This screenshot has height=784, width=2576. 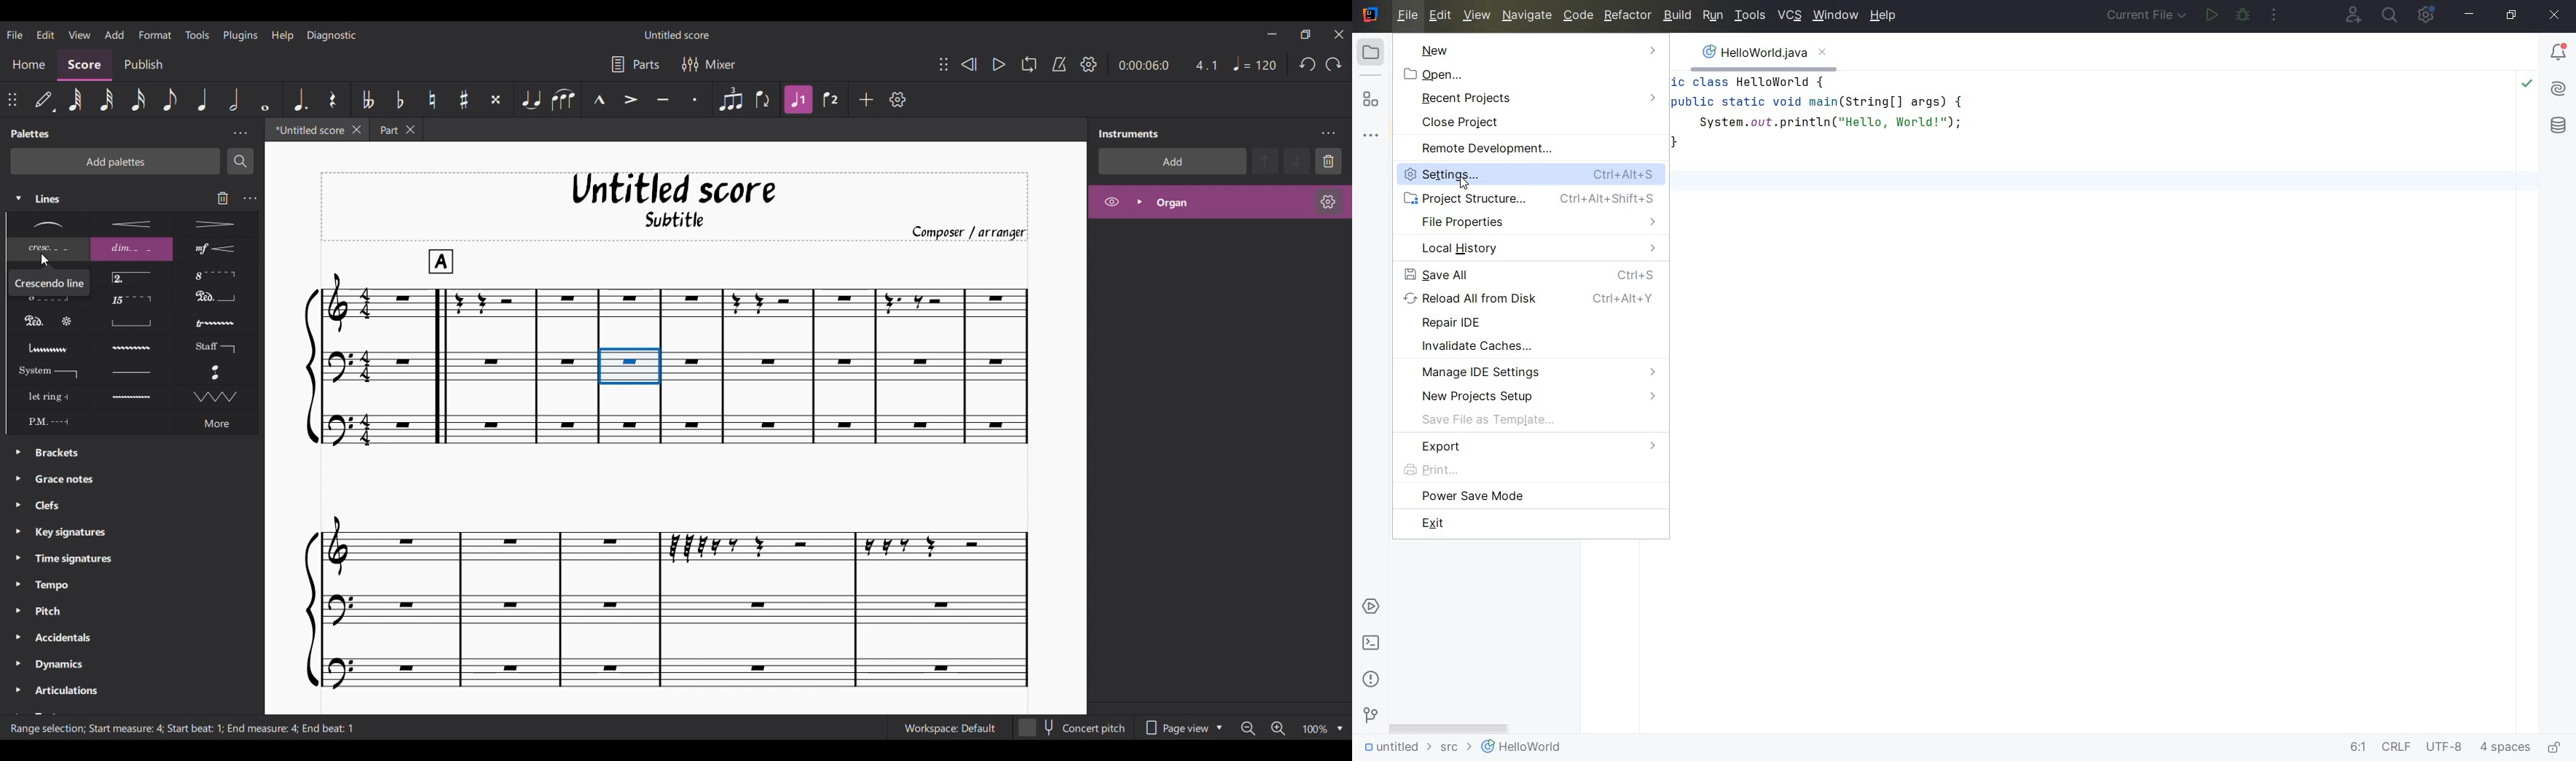 I want to click on NEW, so click(x=1536, y=50).